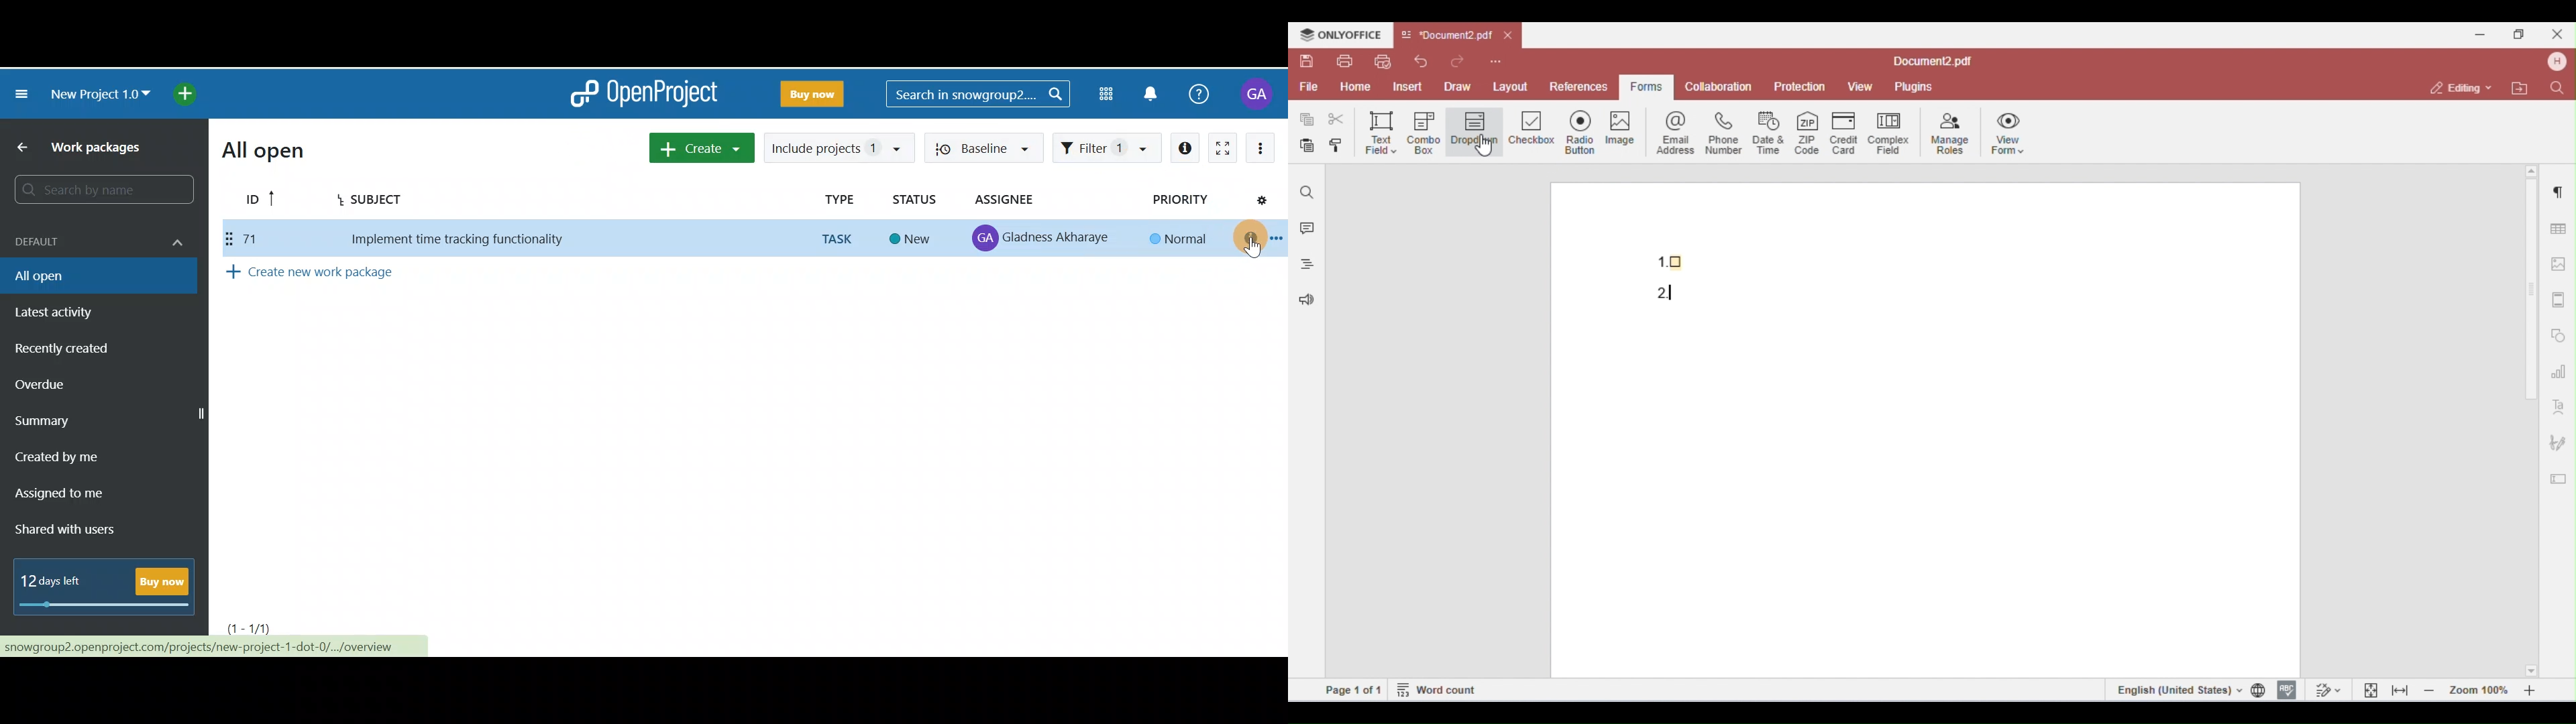 This screenshot has height=728, width=2576. What do you see at coordinates (378, 198) in the screenshot?
I see `Subject` at bounding box center [378, 198].